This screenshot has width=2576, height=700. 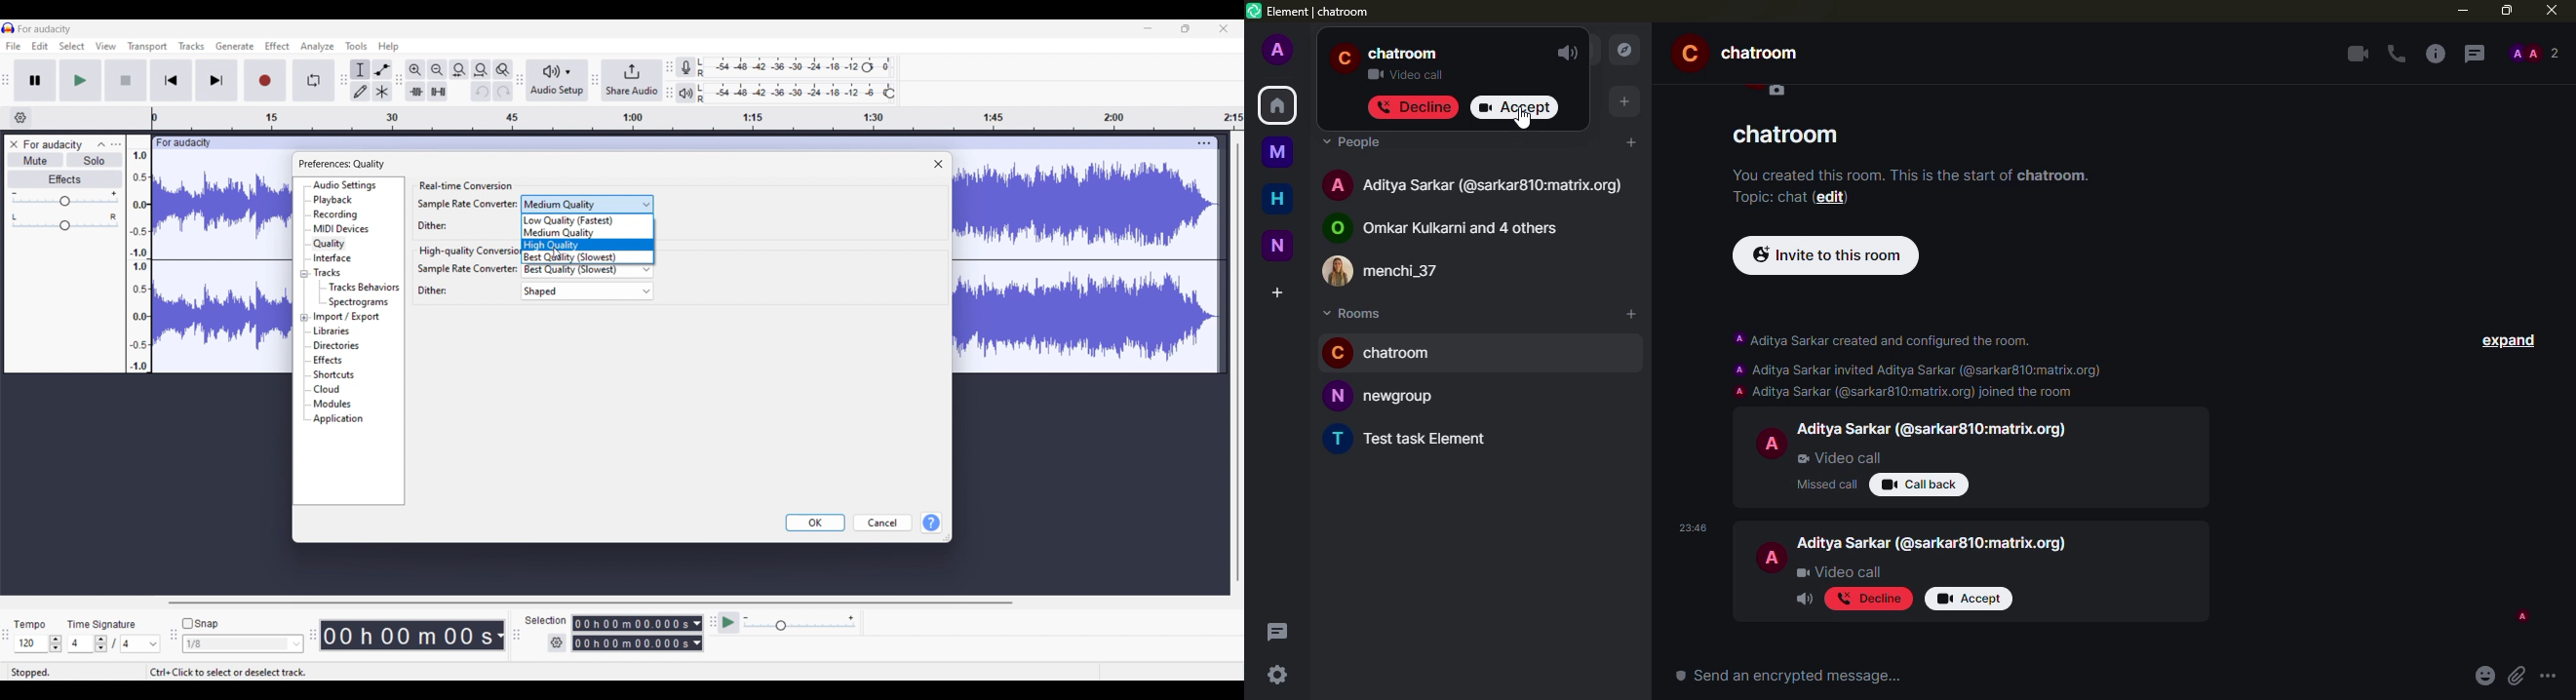 What do you see at coordinates (777, 67) in the screenshot?
I see `Recording level` at bounding box center [777, 67].